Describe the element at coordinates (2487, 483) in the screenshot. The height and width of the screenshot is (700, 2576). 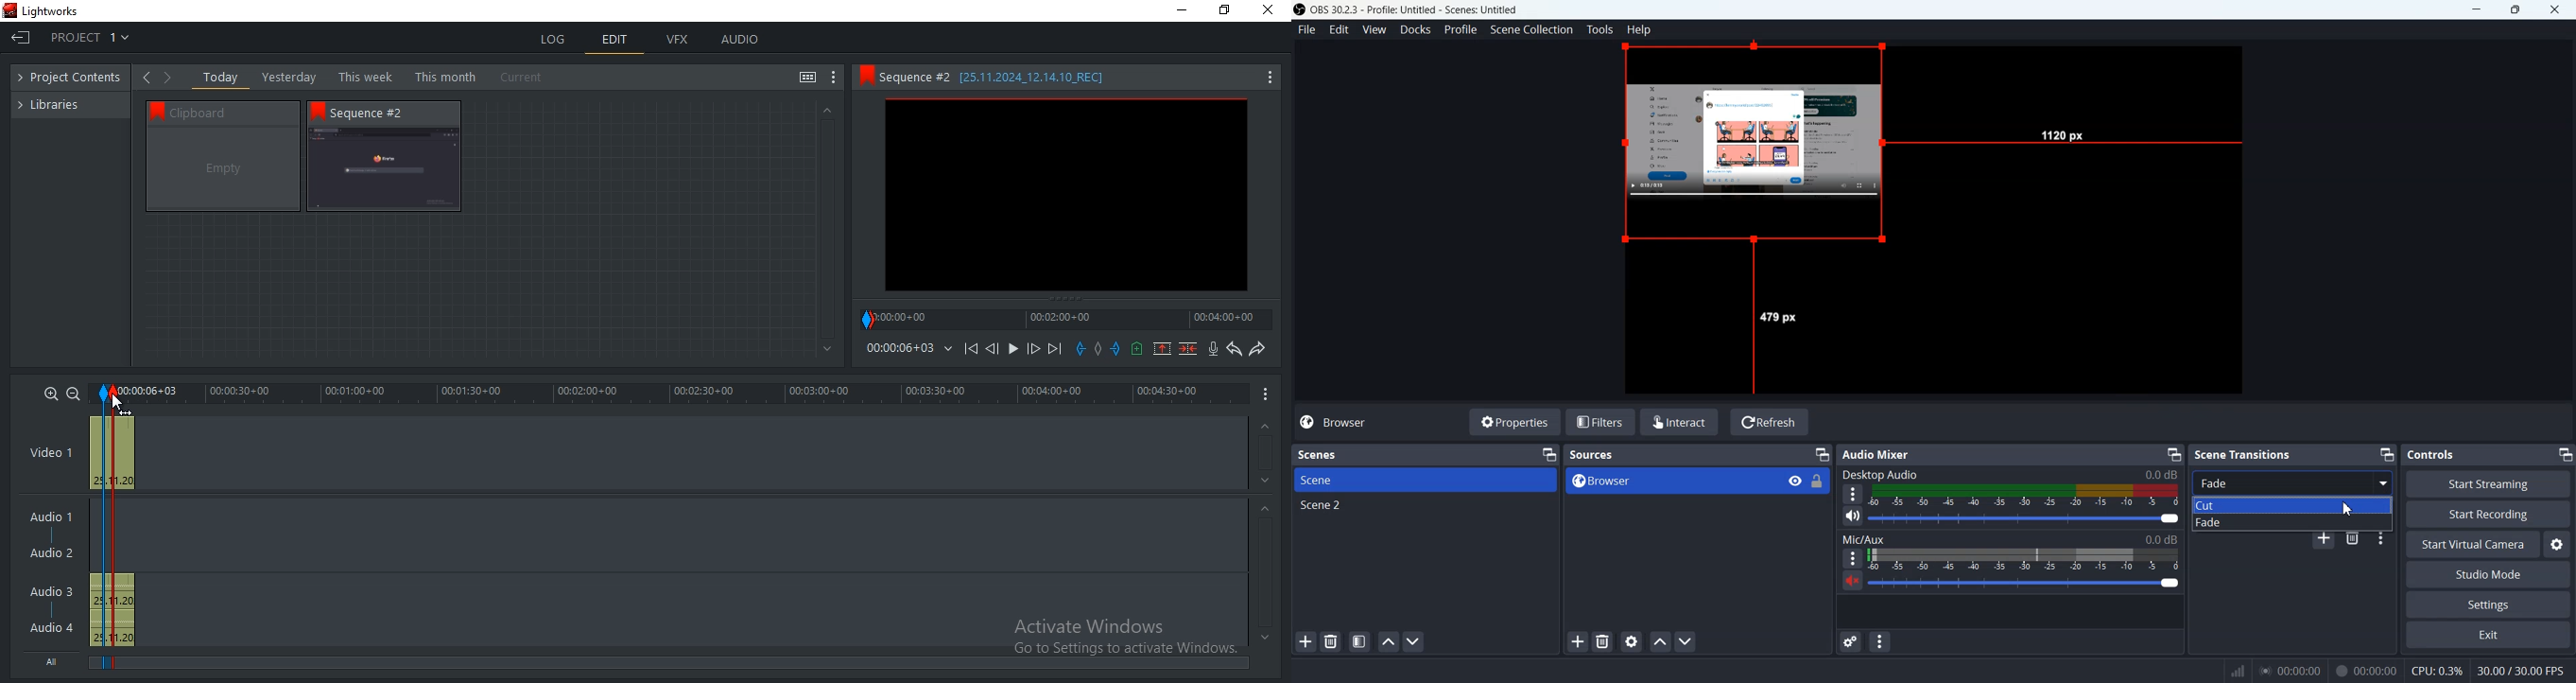
I see `Start Streaming` at that location.